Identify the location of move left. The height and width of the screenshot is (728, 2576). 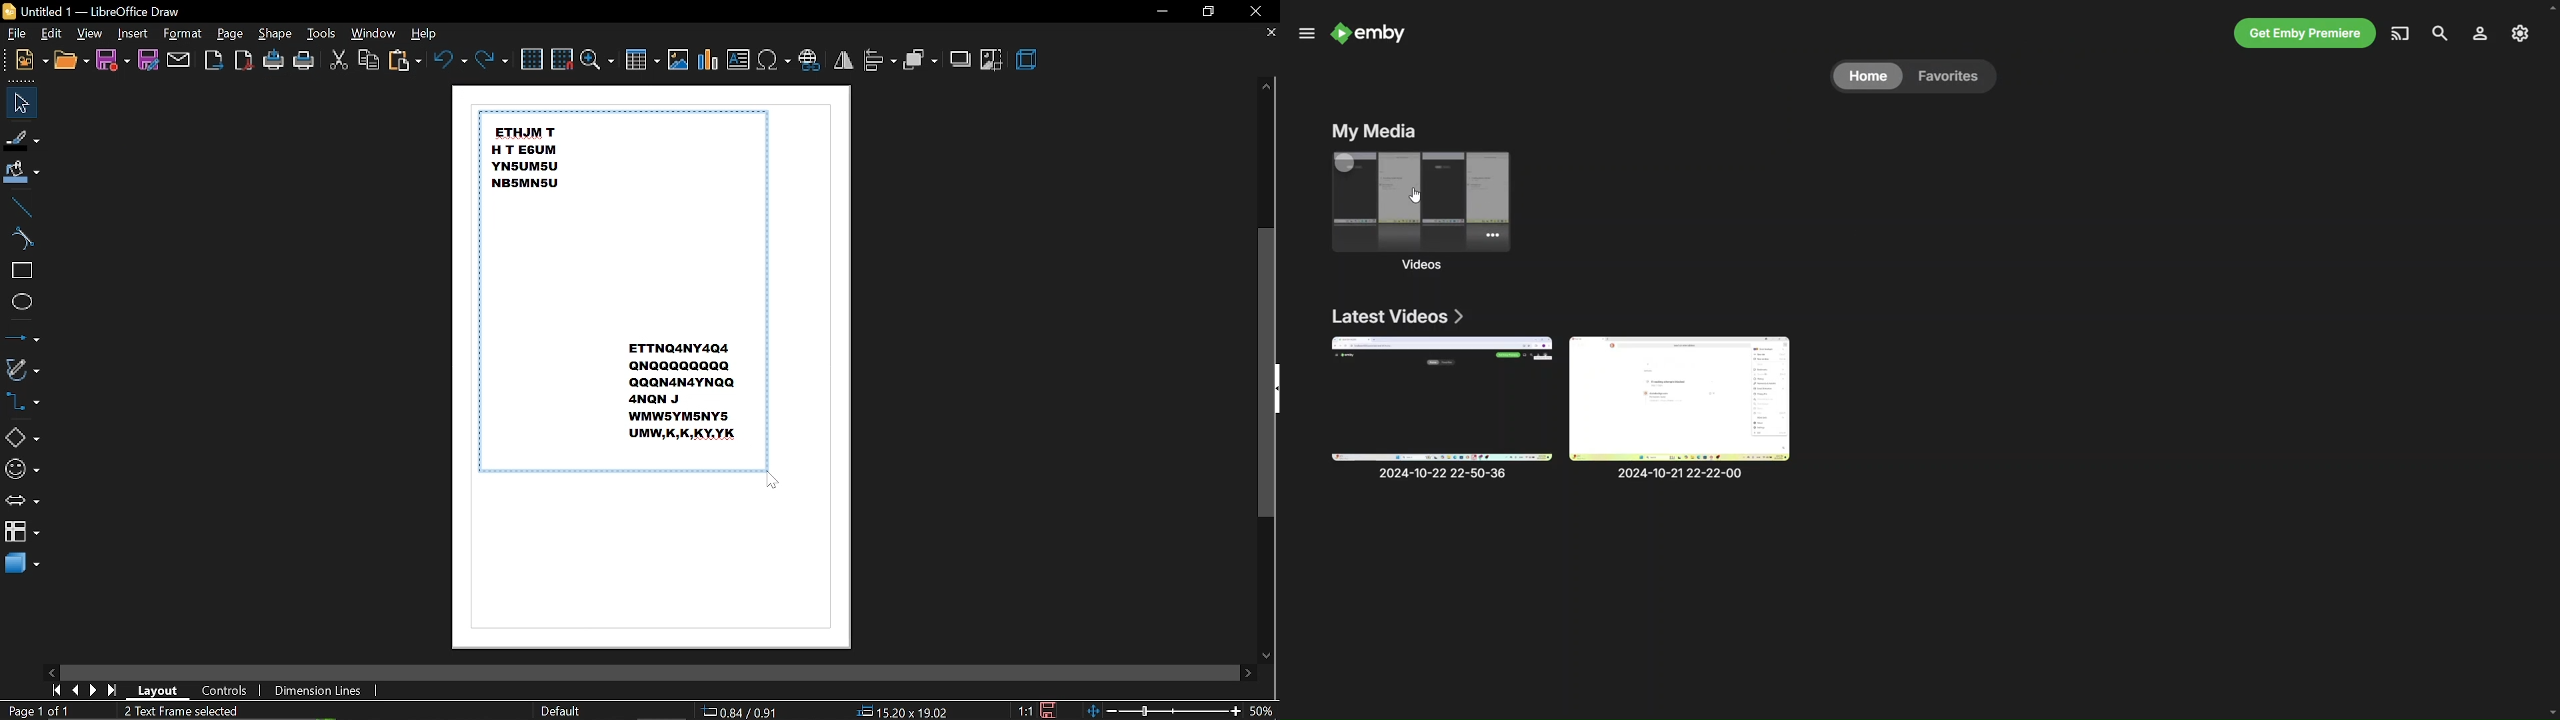
(51, 670).